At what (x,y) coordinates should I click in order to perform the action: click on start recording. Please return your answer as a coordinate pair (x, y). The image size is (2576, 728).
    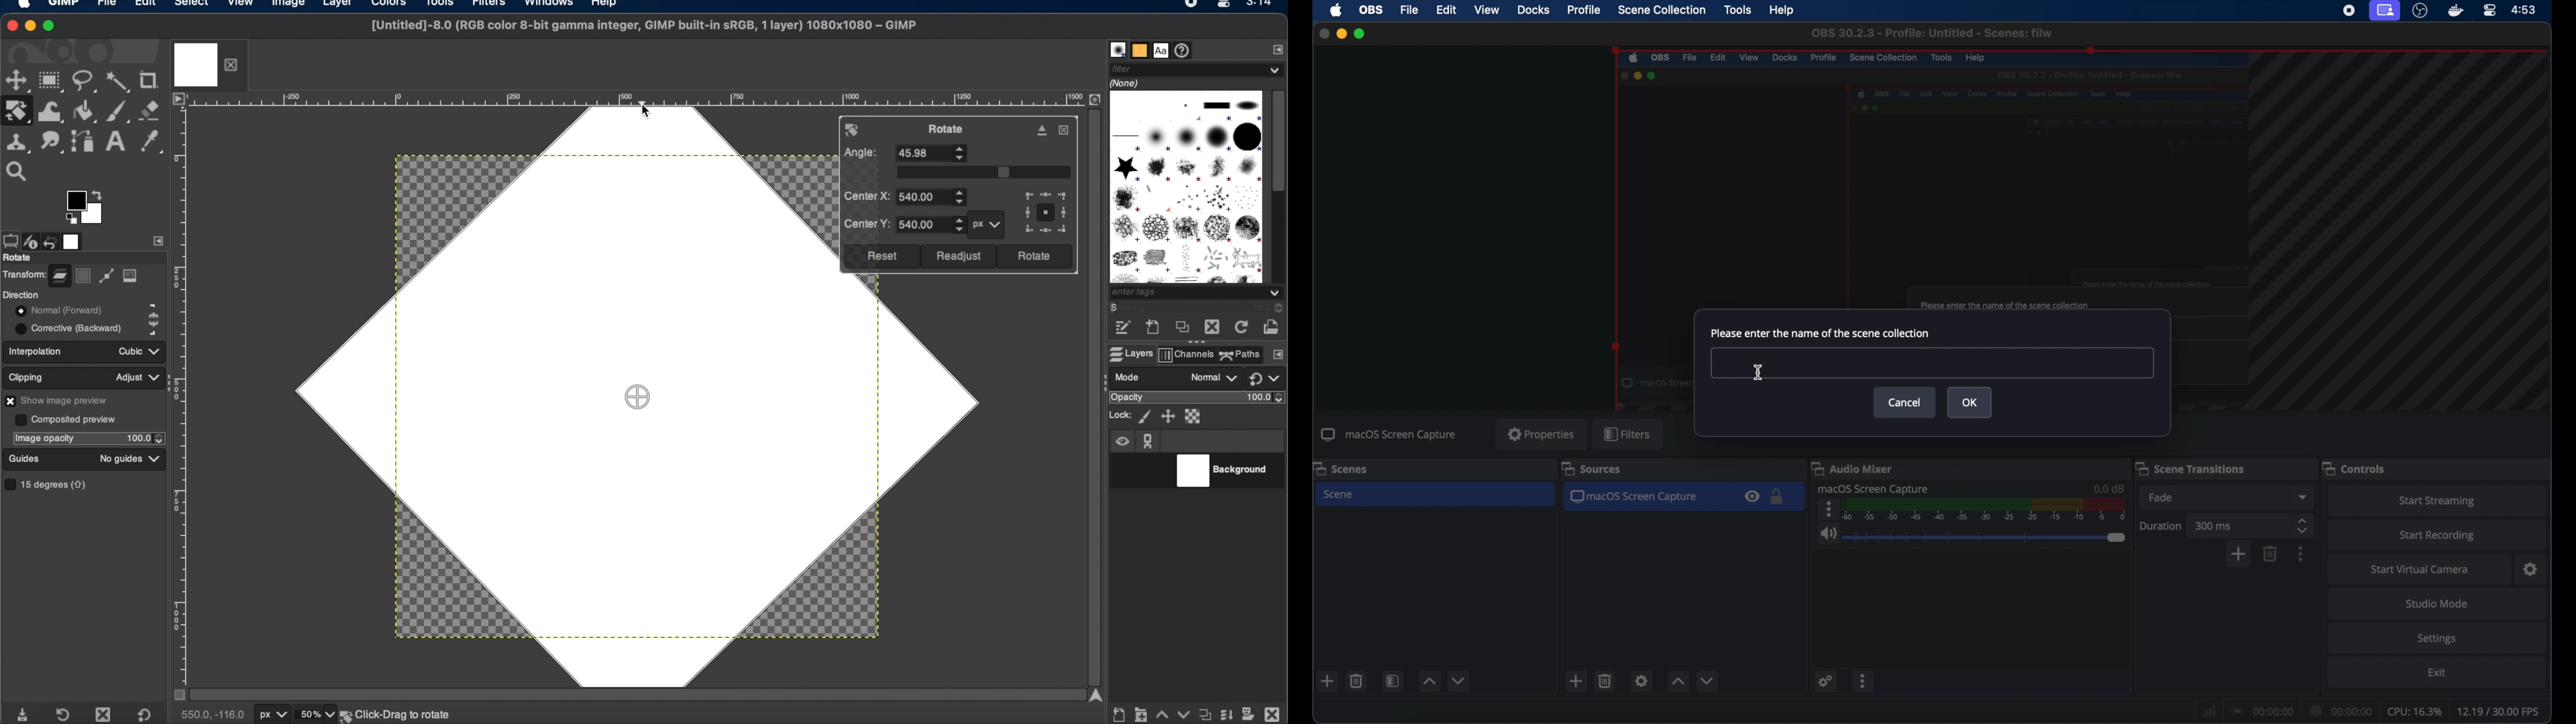
    Looking at the image, I should click on (2440, 534).